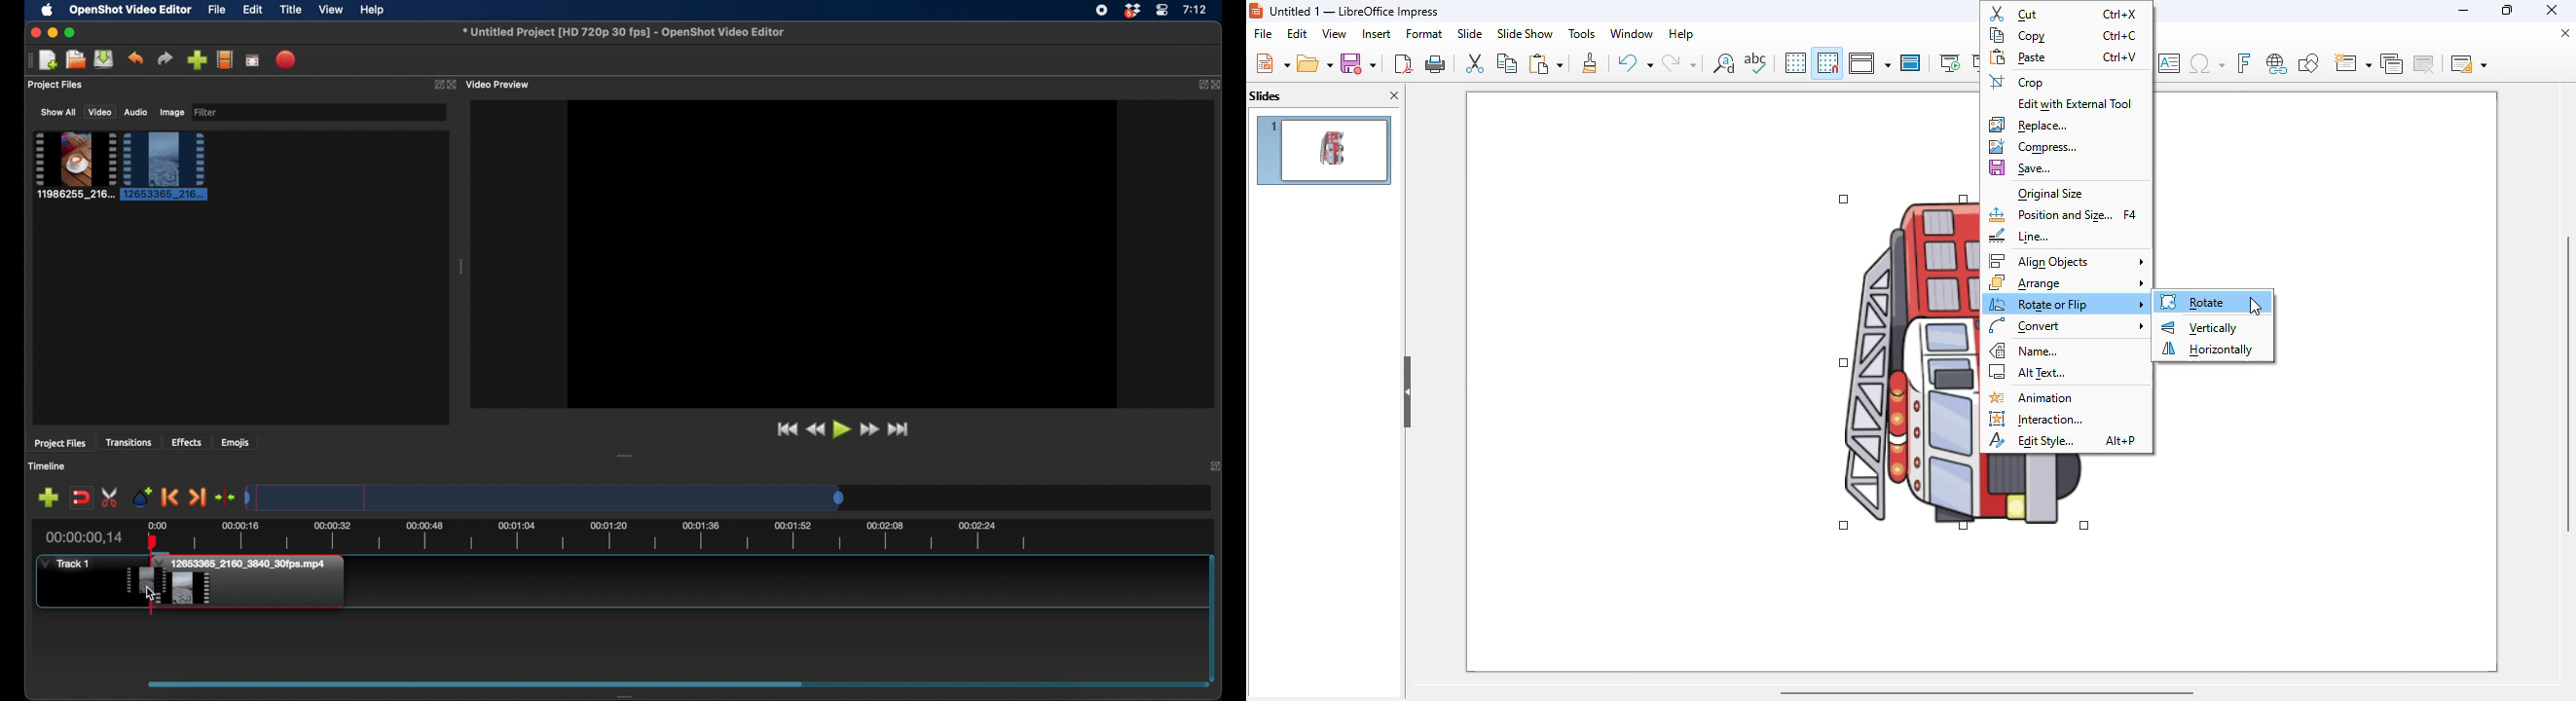  Describe the element at coordinates (1795, 63) in the screenshot. I see `display grid` at that location.